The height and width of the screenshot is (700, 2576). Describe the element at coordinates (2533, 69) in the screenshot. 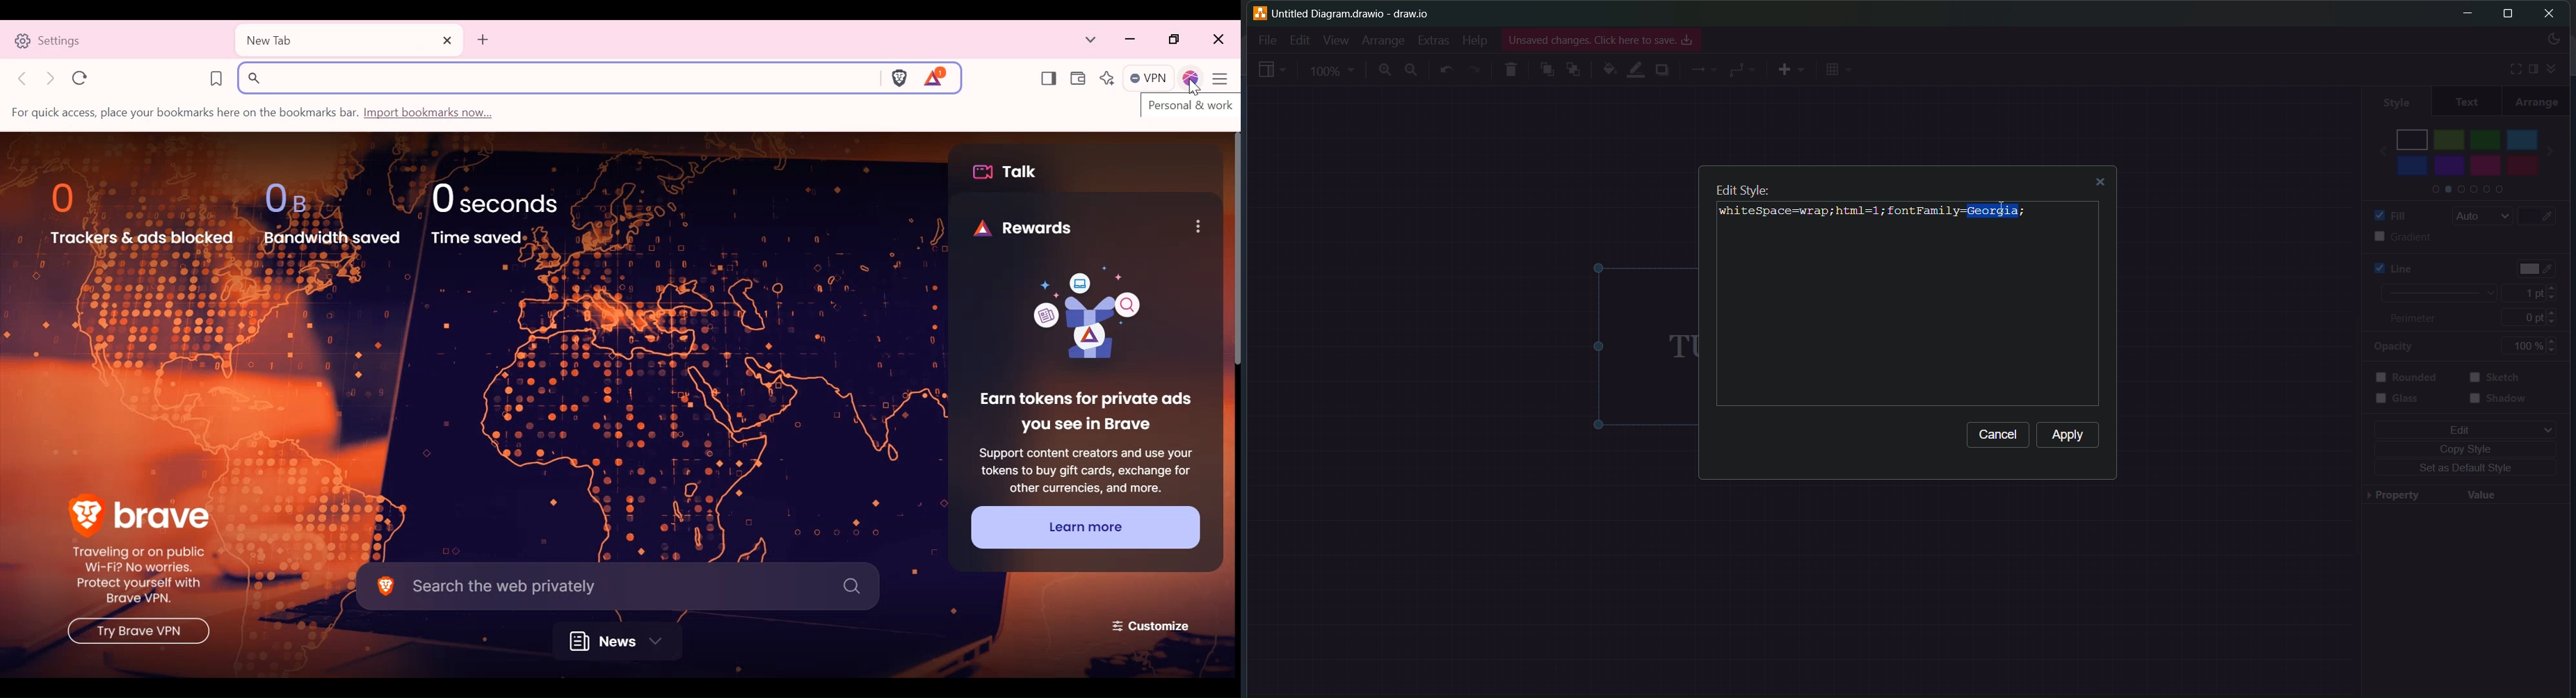

I see `sidebar` at that location.